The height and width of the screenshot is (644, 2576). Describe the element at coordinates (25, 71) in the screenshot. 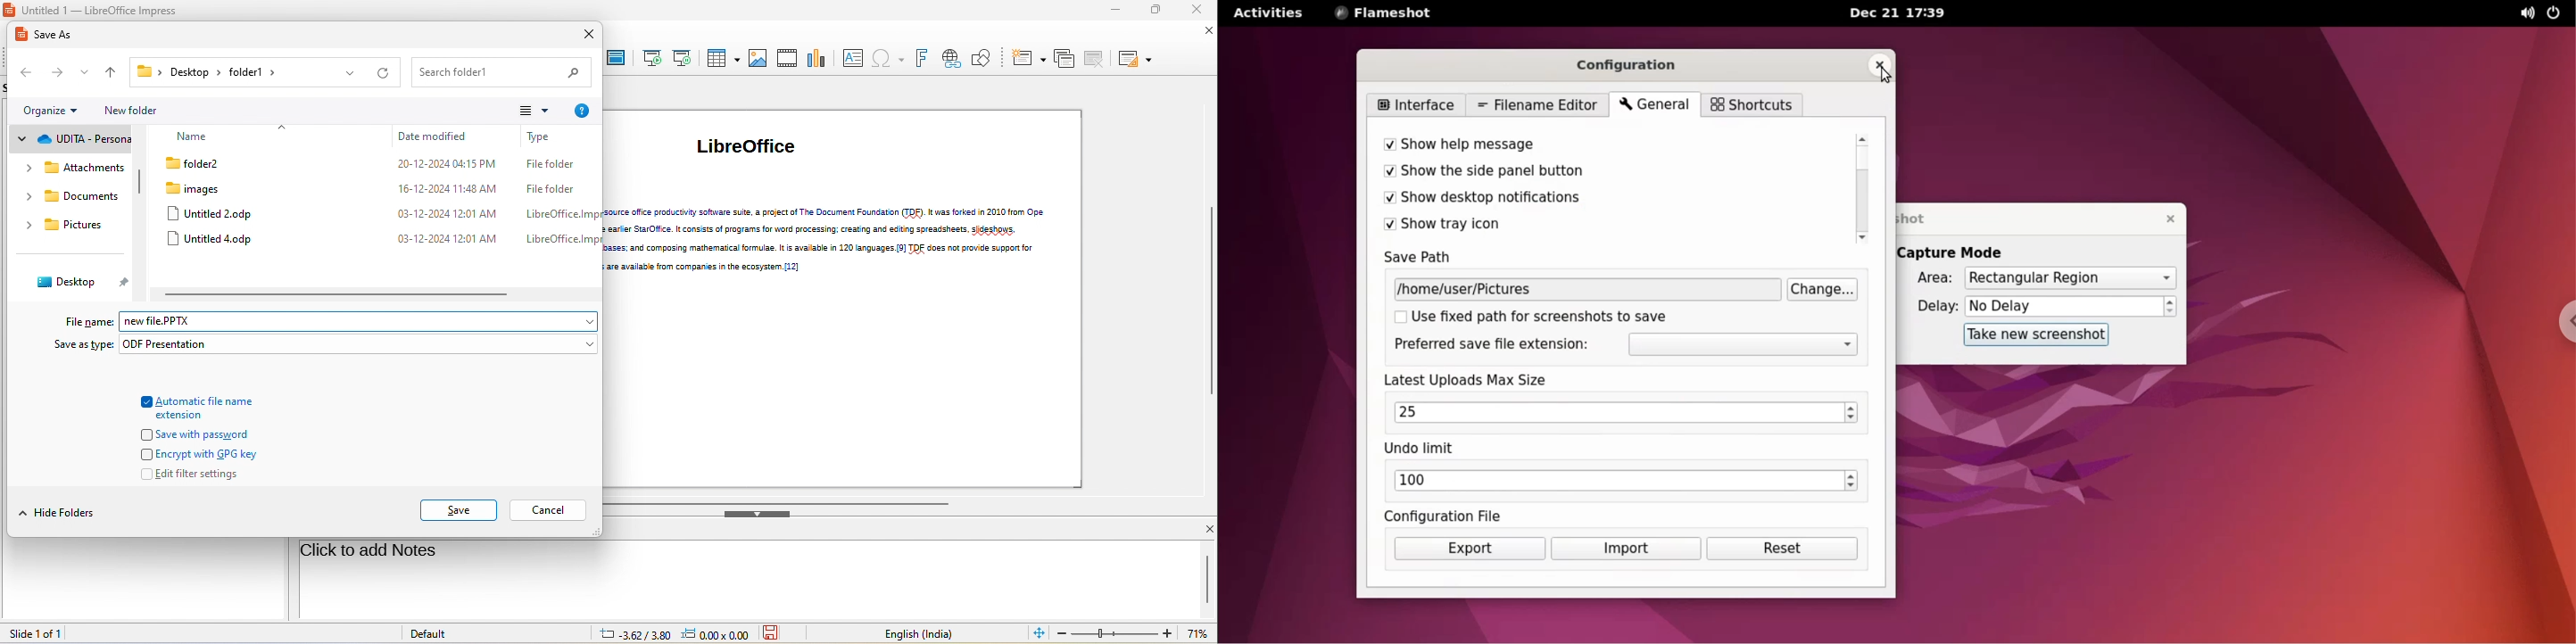

I see `back` at that location.